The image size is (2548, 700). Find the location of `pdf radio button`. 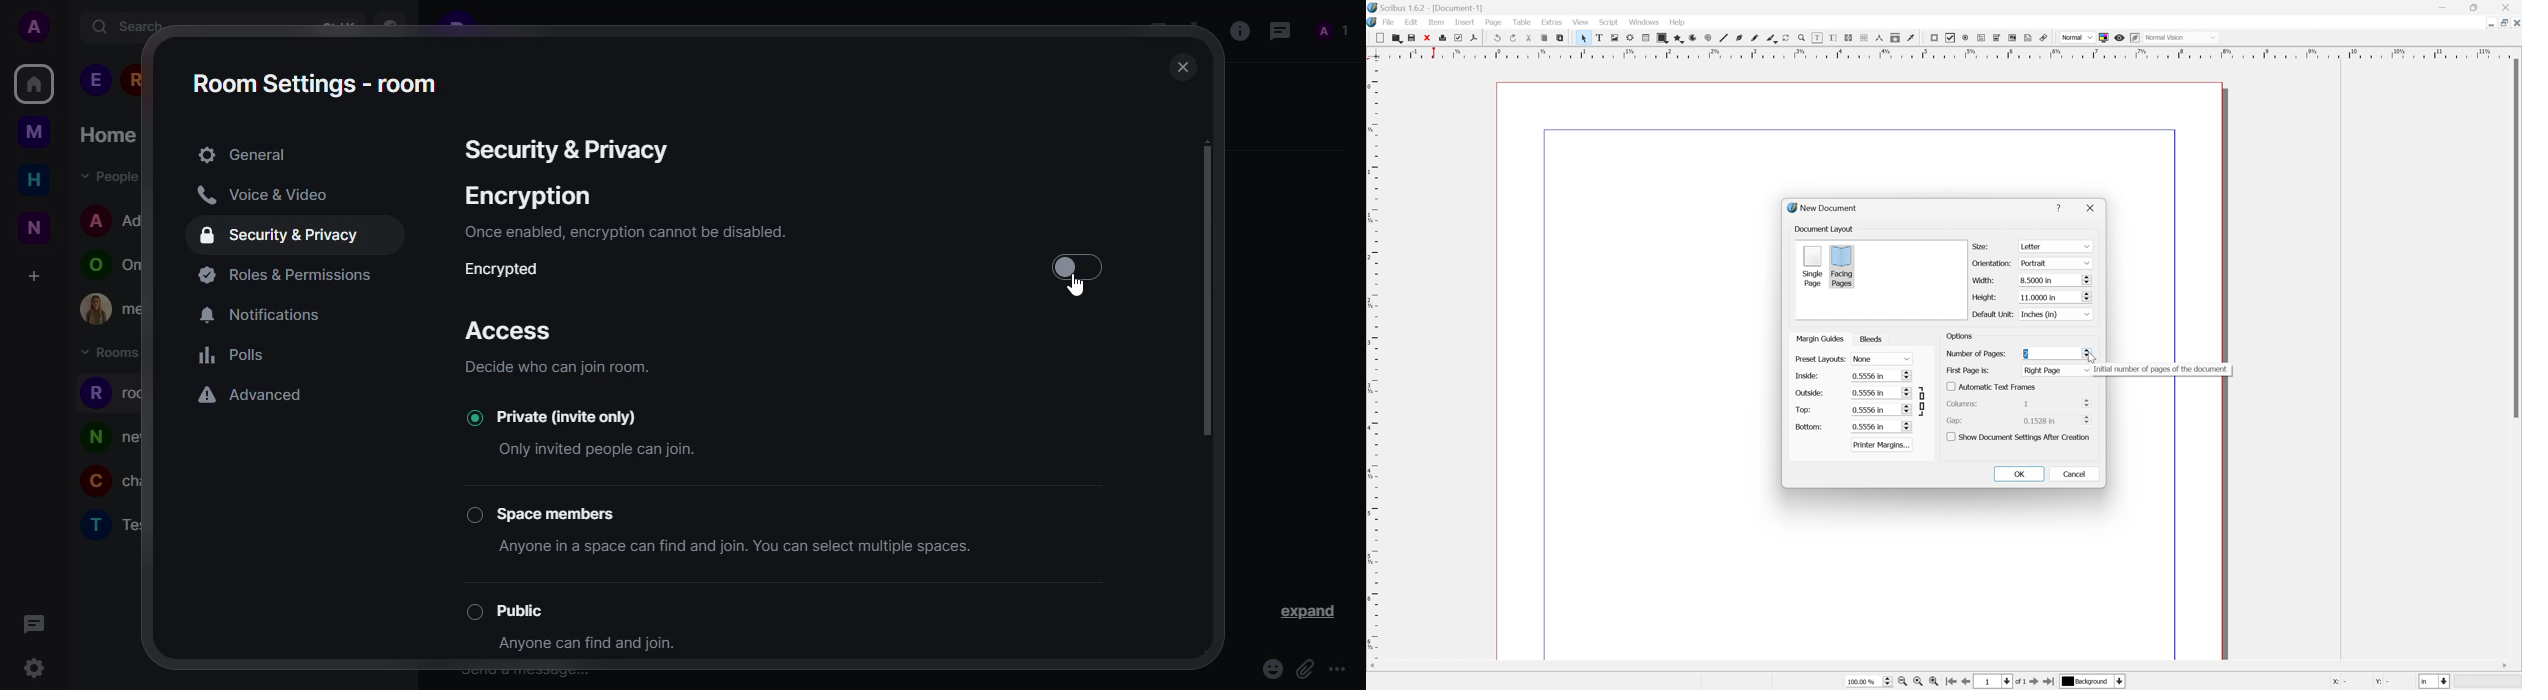

pdf radio button is located at coordinates (1966, 37).